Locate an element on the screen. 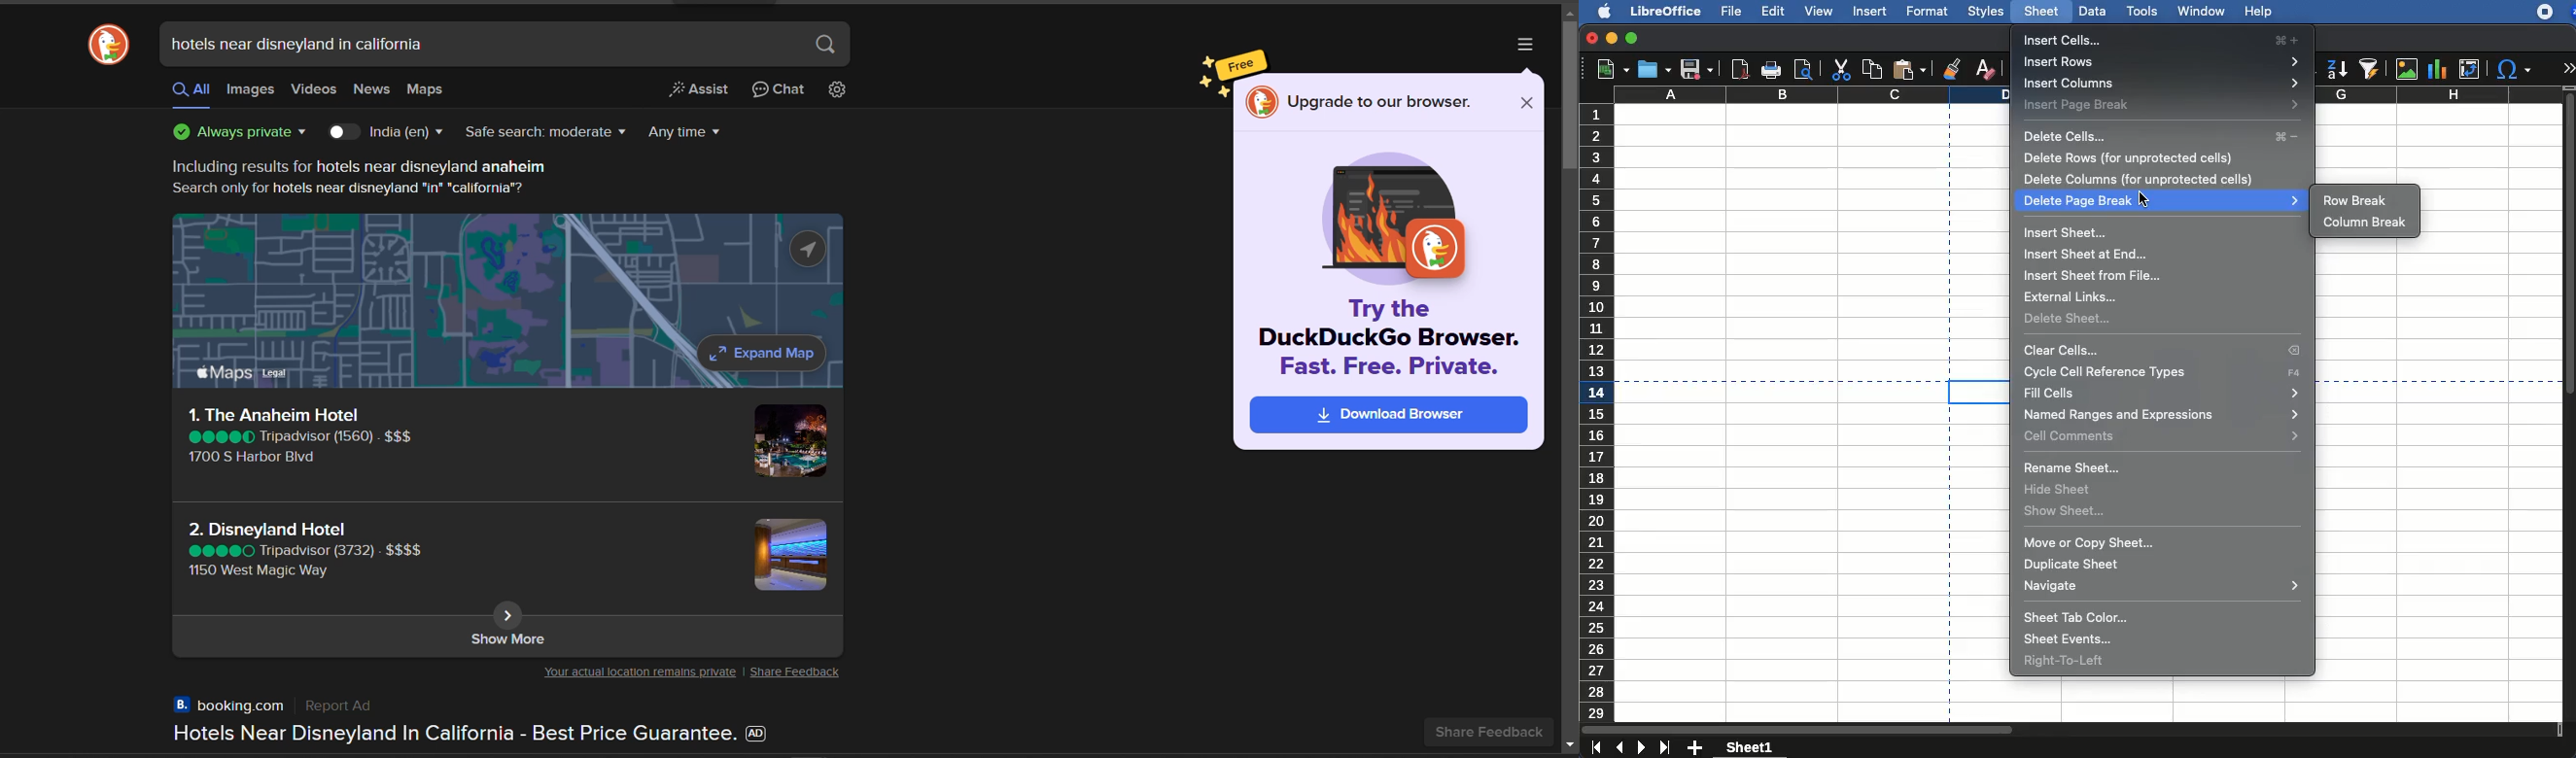 The image size is (2576, 784). copy is located at coordinates (1872, 68).